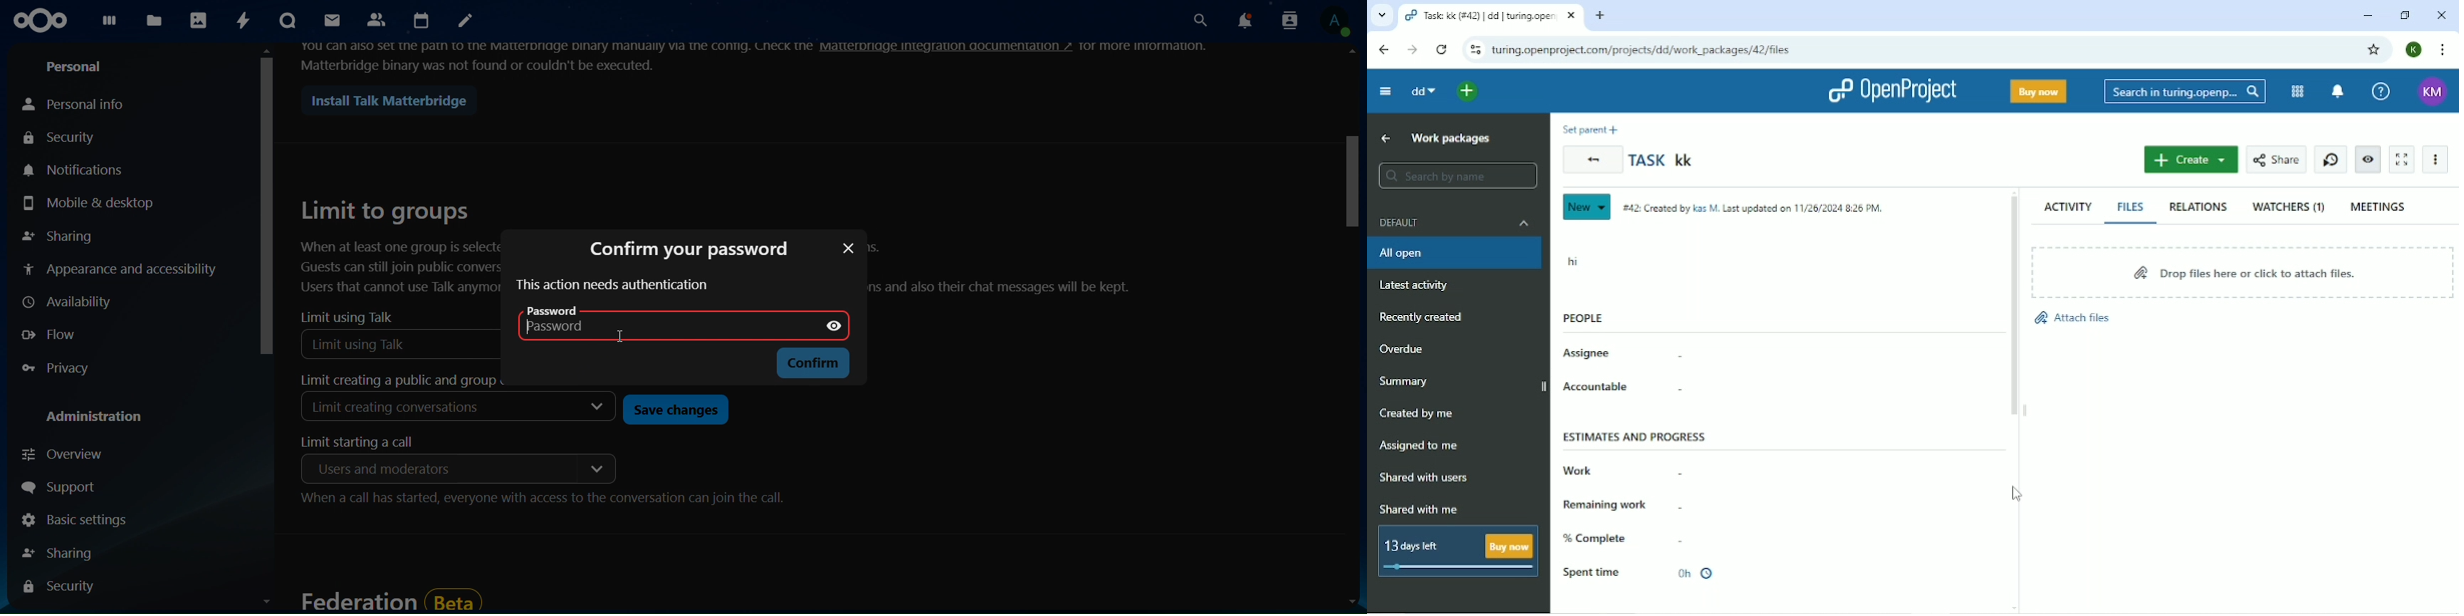  I want to click on contacts, so click(378, 19).